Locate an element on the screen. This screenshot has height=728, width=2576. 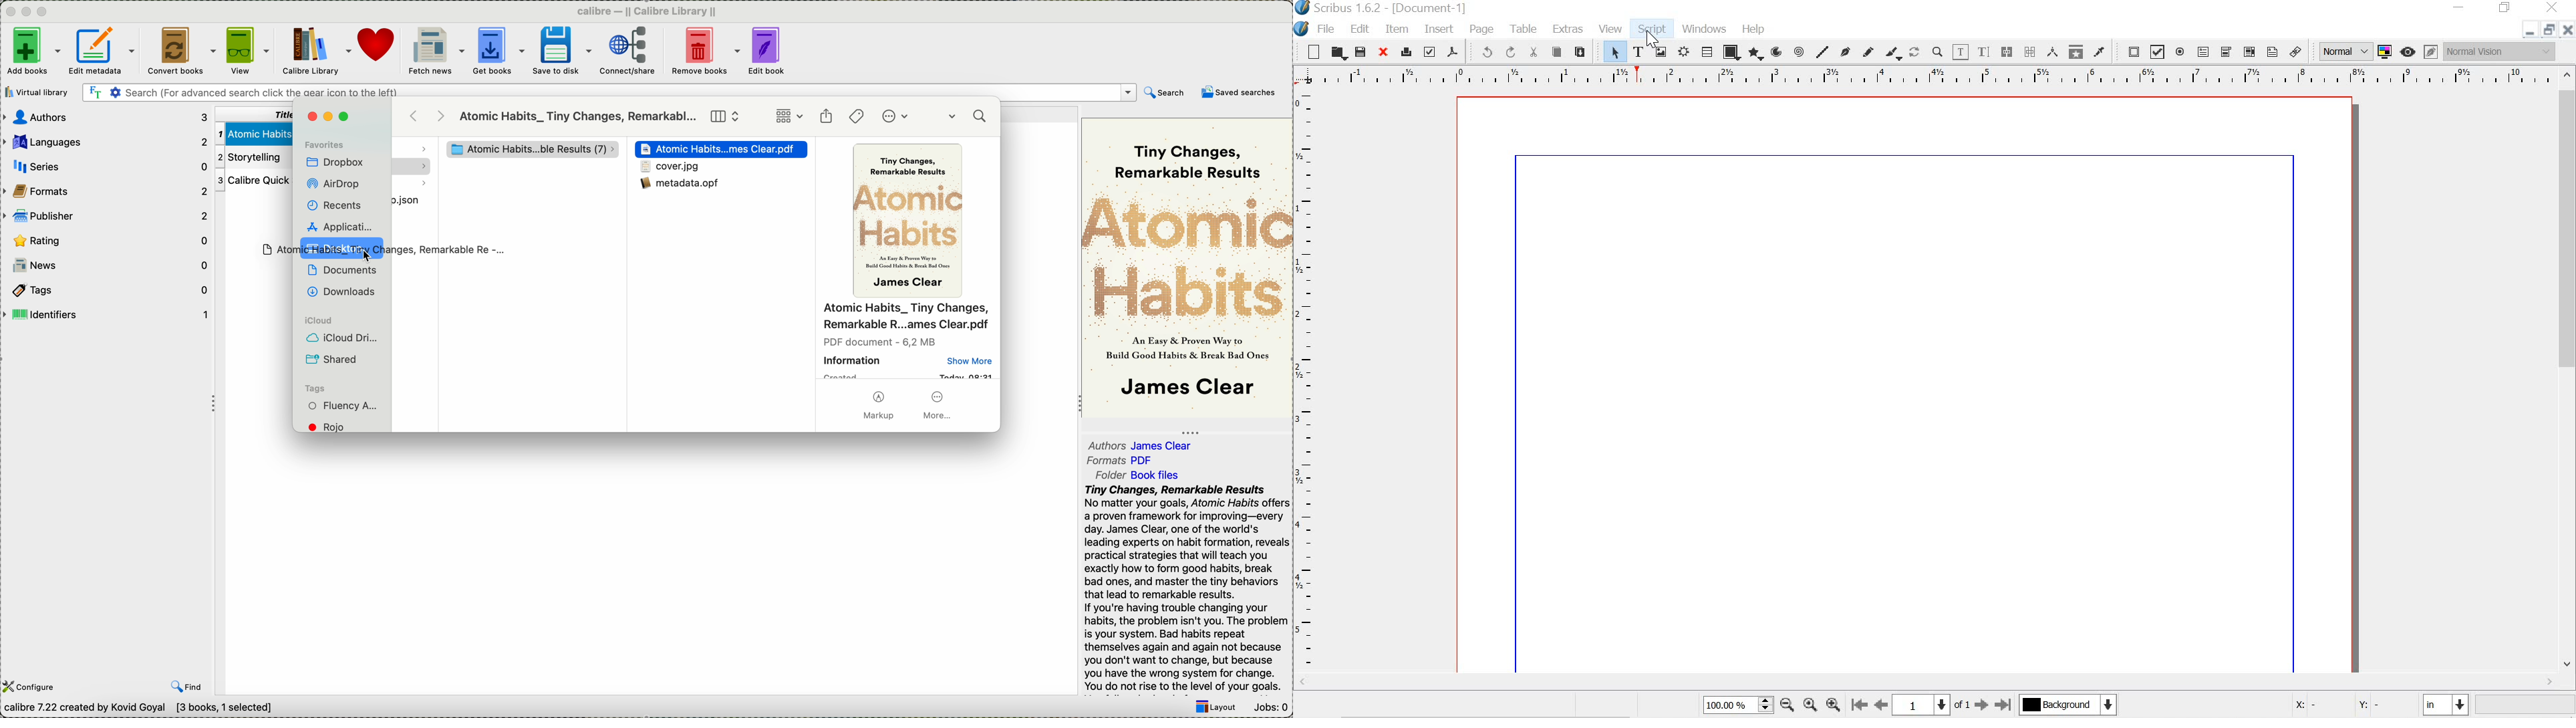
Background color is located at coordinates (2067, 705).